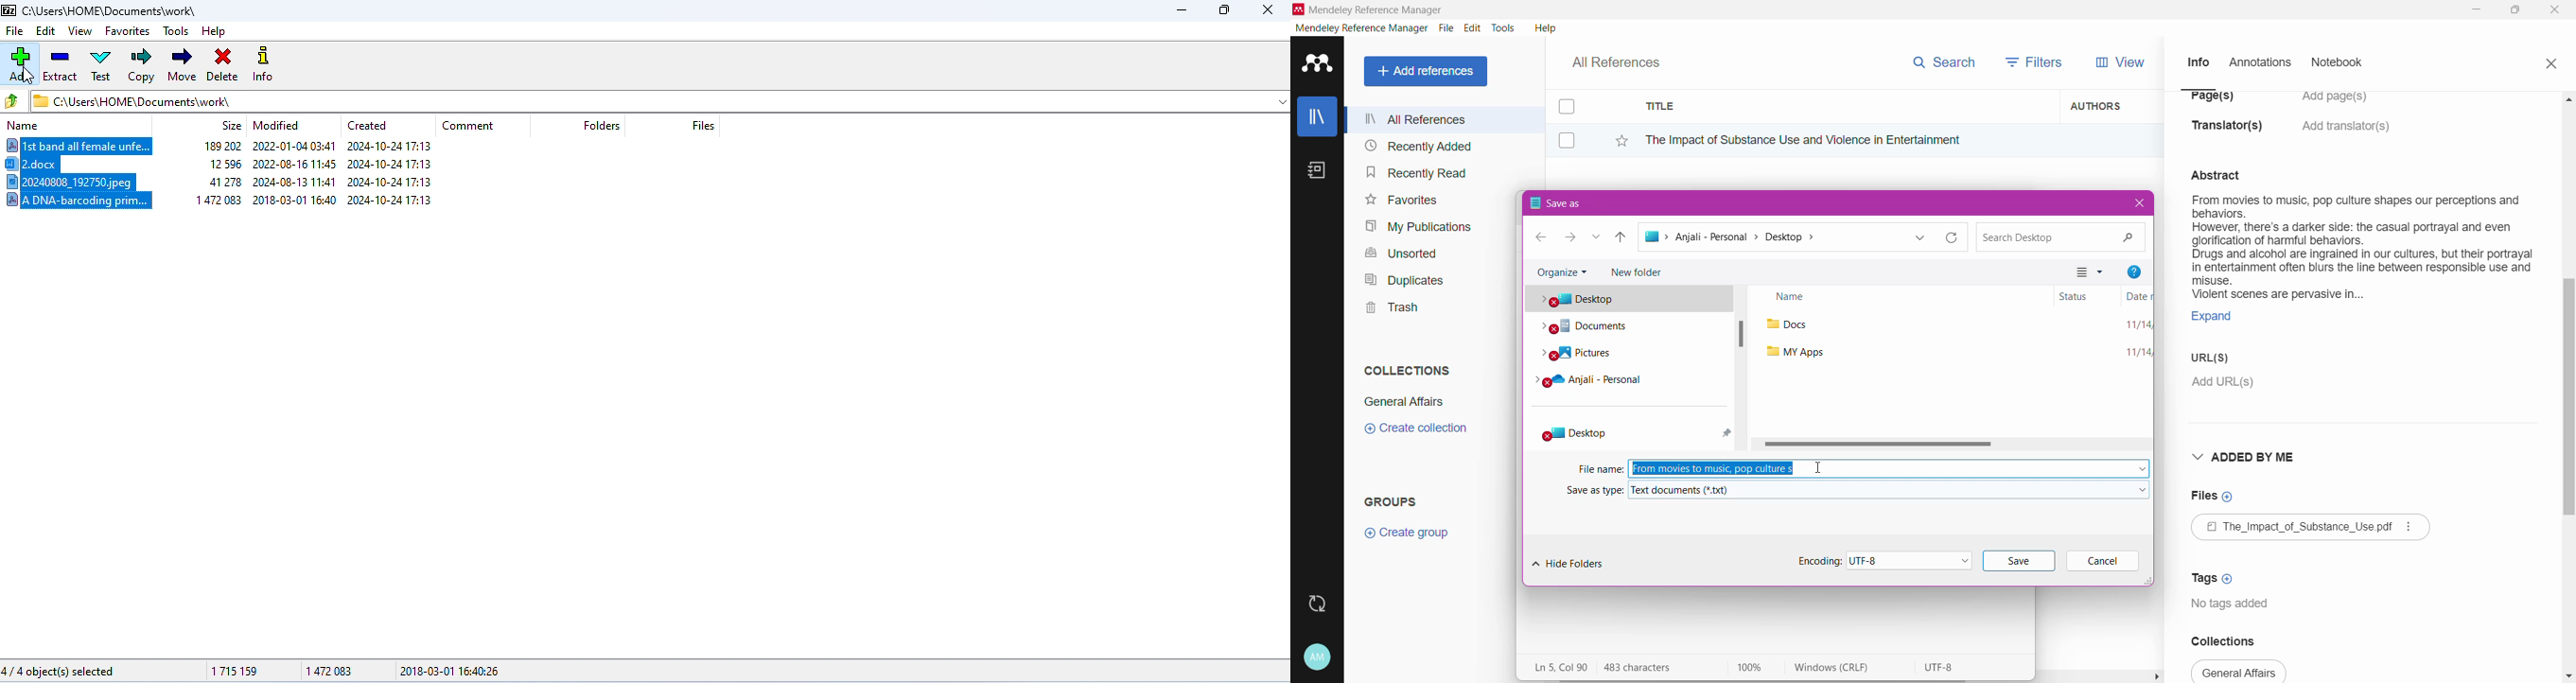 This screenshot has height=700, width=2576. Describe the element at coordinates (2059, 236) in the screenshot. I see `Search current path` at that location.